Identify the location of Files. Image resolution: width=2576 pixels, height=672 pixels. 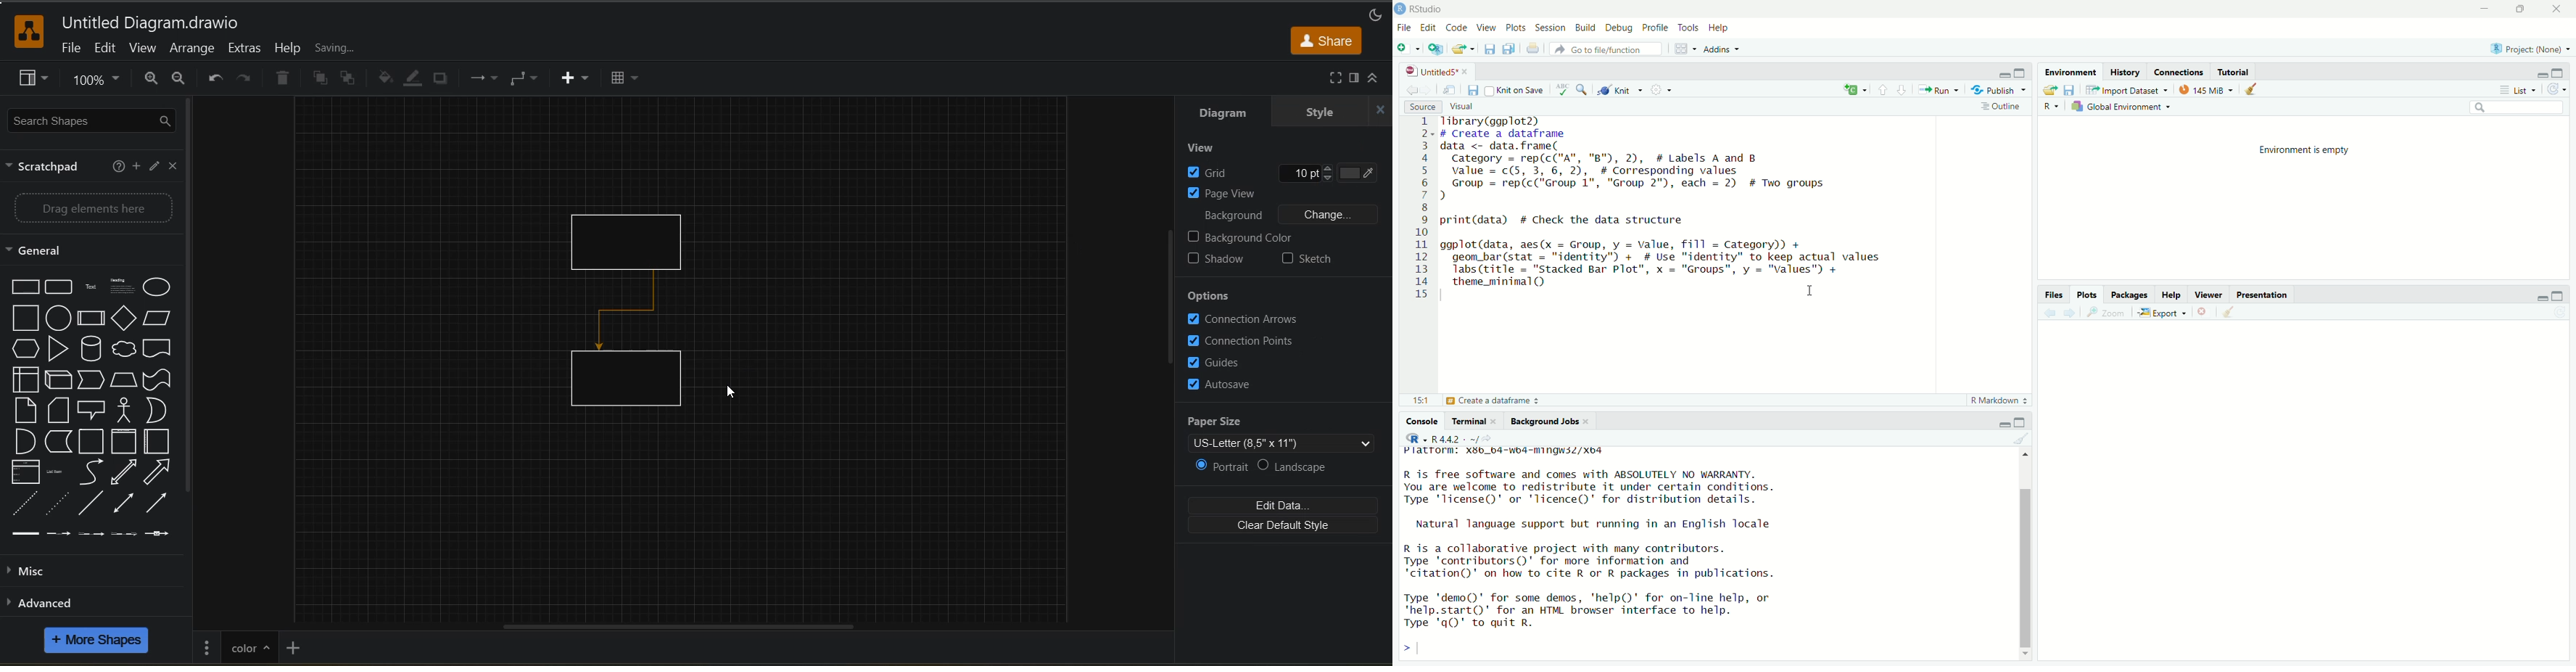
(2054, 293).